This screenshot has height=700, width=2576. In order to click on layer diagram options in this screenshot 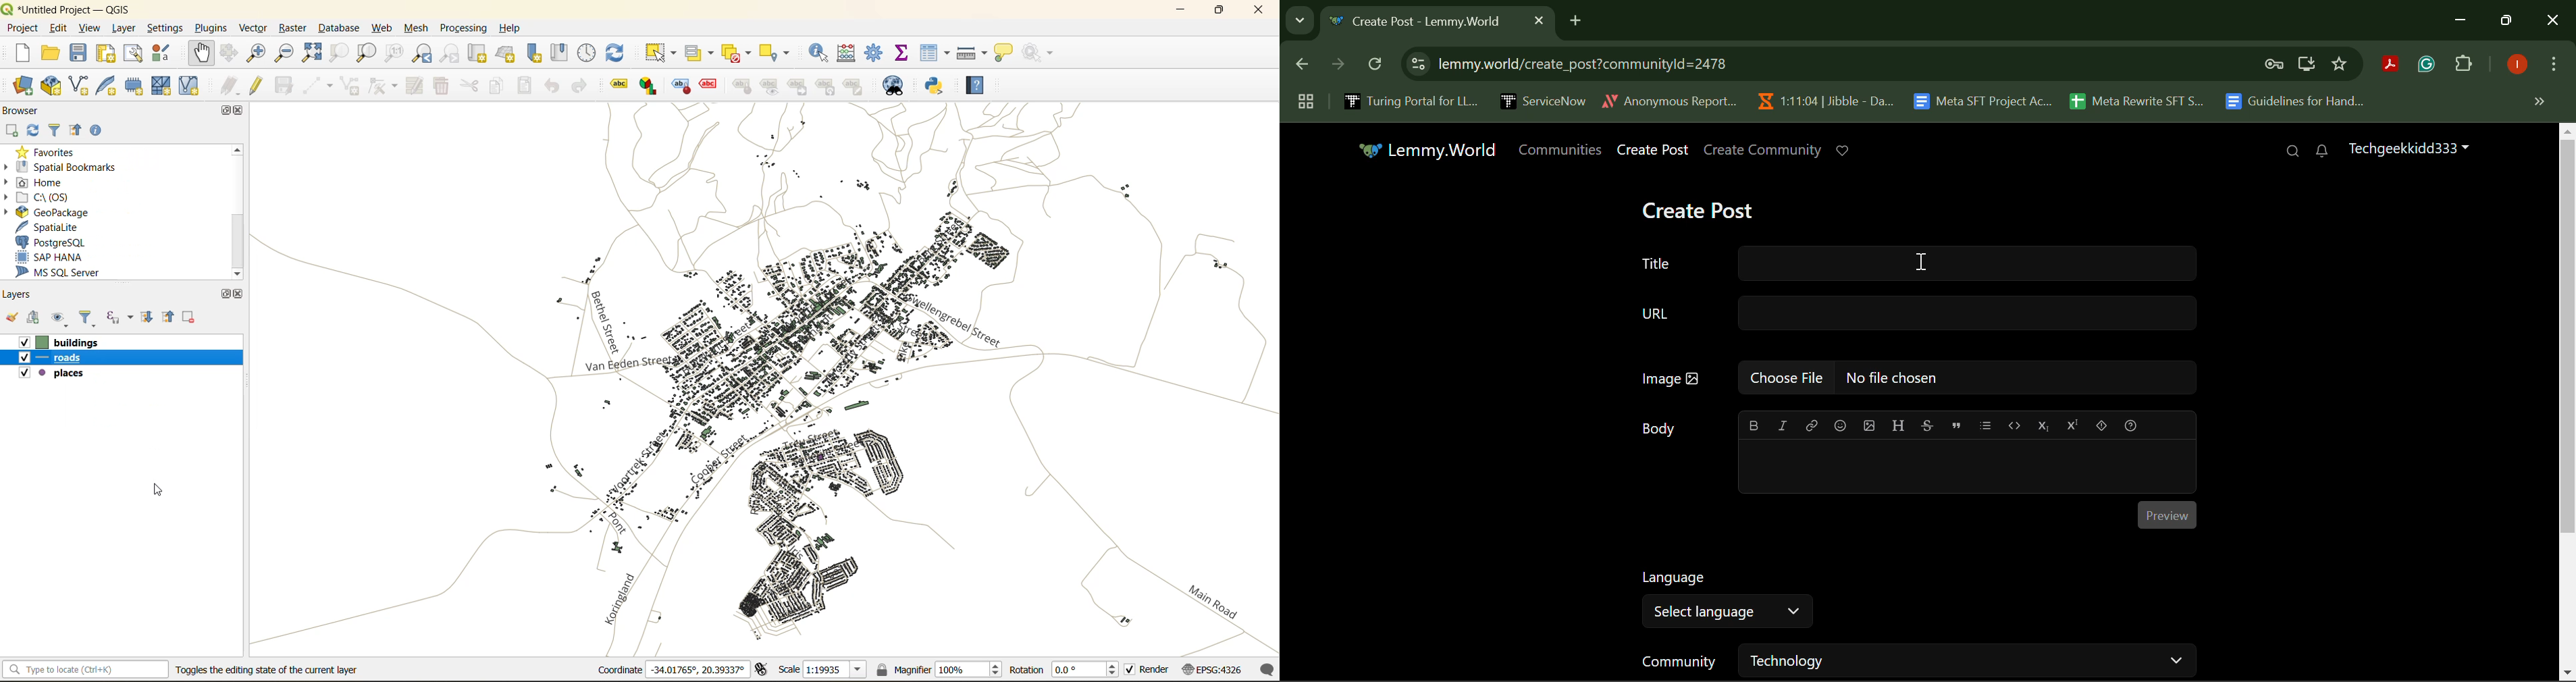, I will do `click(651, 86)`.